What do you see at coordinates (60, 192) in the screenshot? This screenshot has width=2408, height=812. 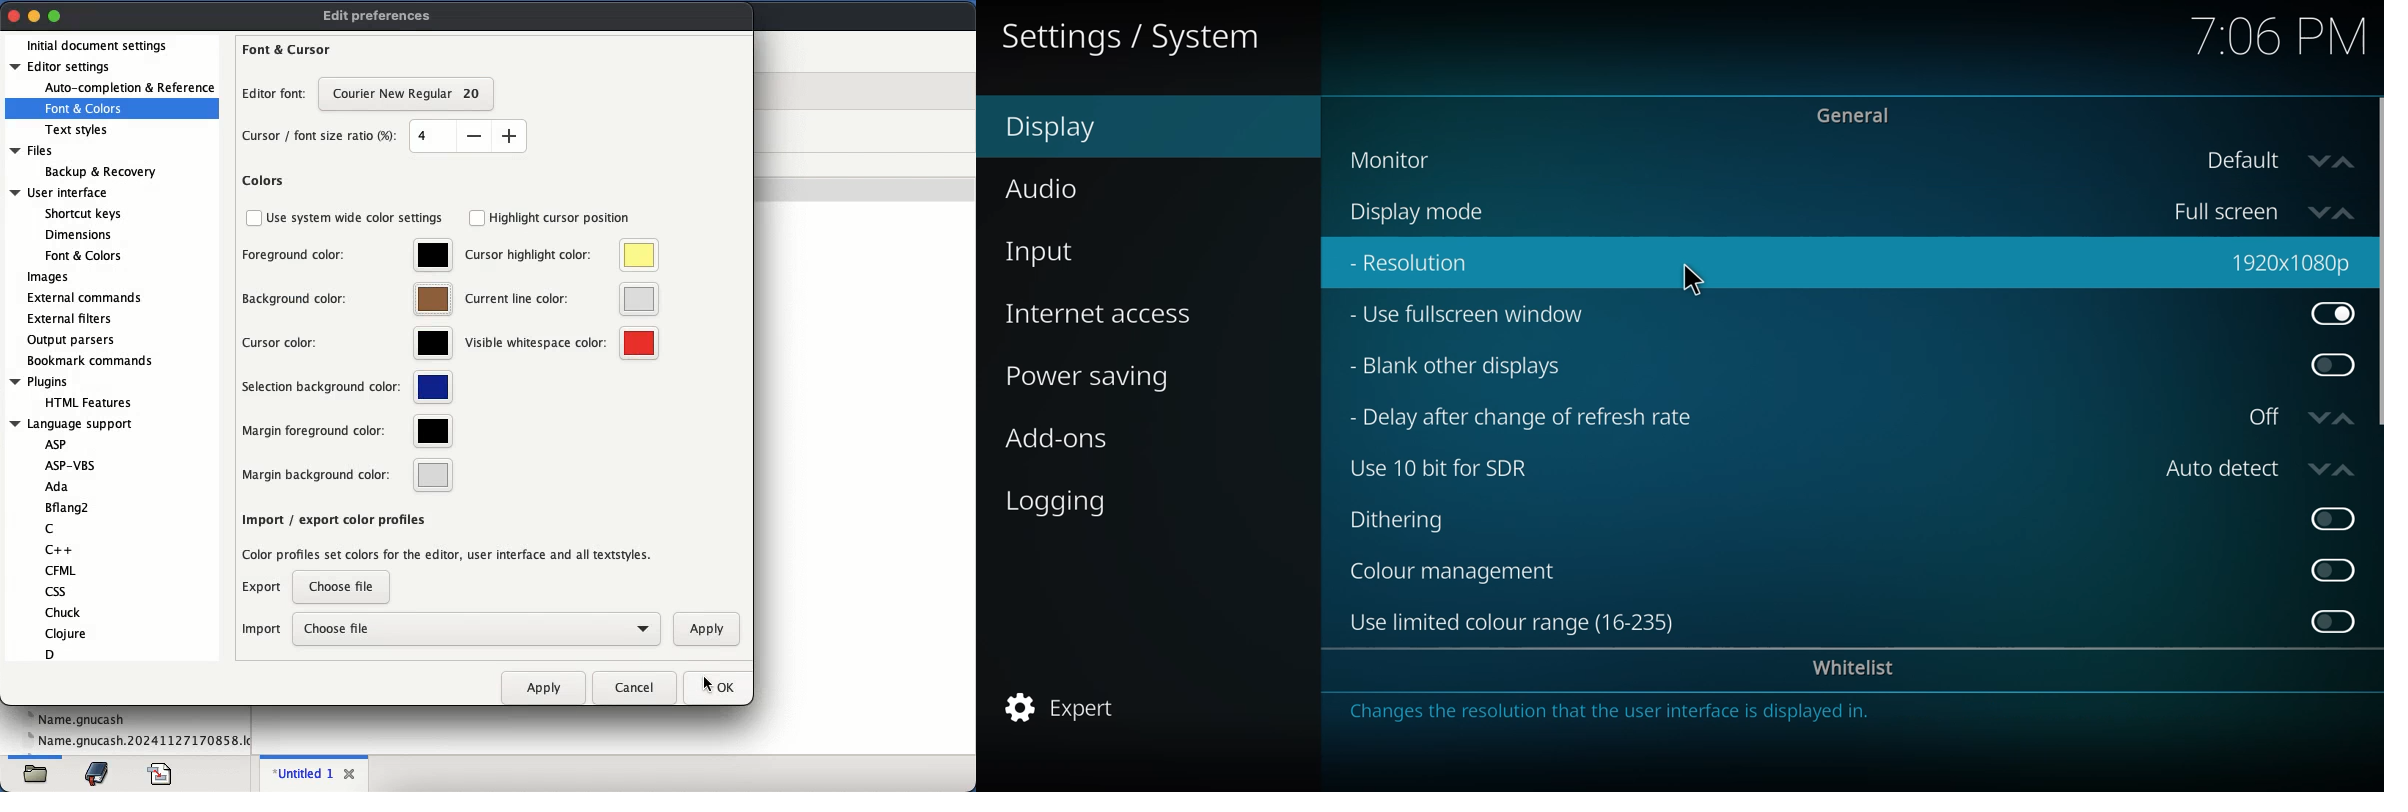 I see `User interface` at bounding box center [60, 192].